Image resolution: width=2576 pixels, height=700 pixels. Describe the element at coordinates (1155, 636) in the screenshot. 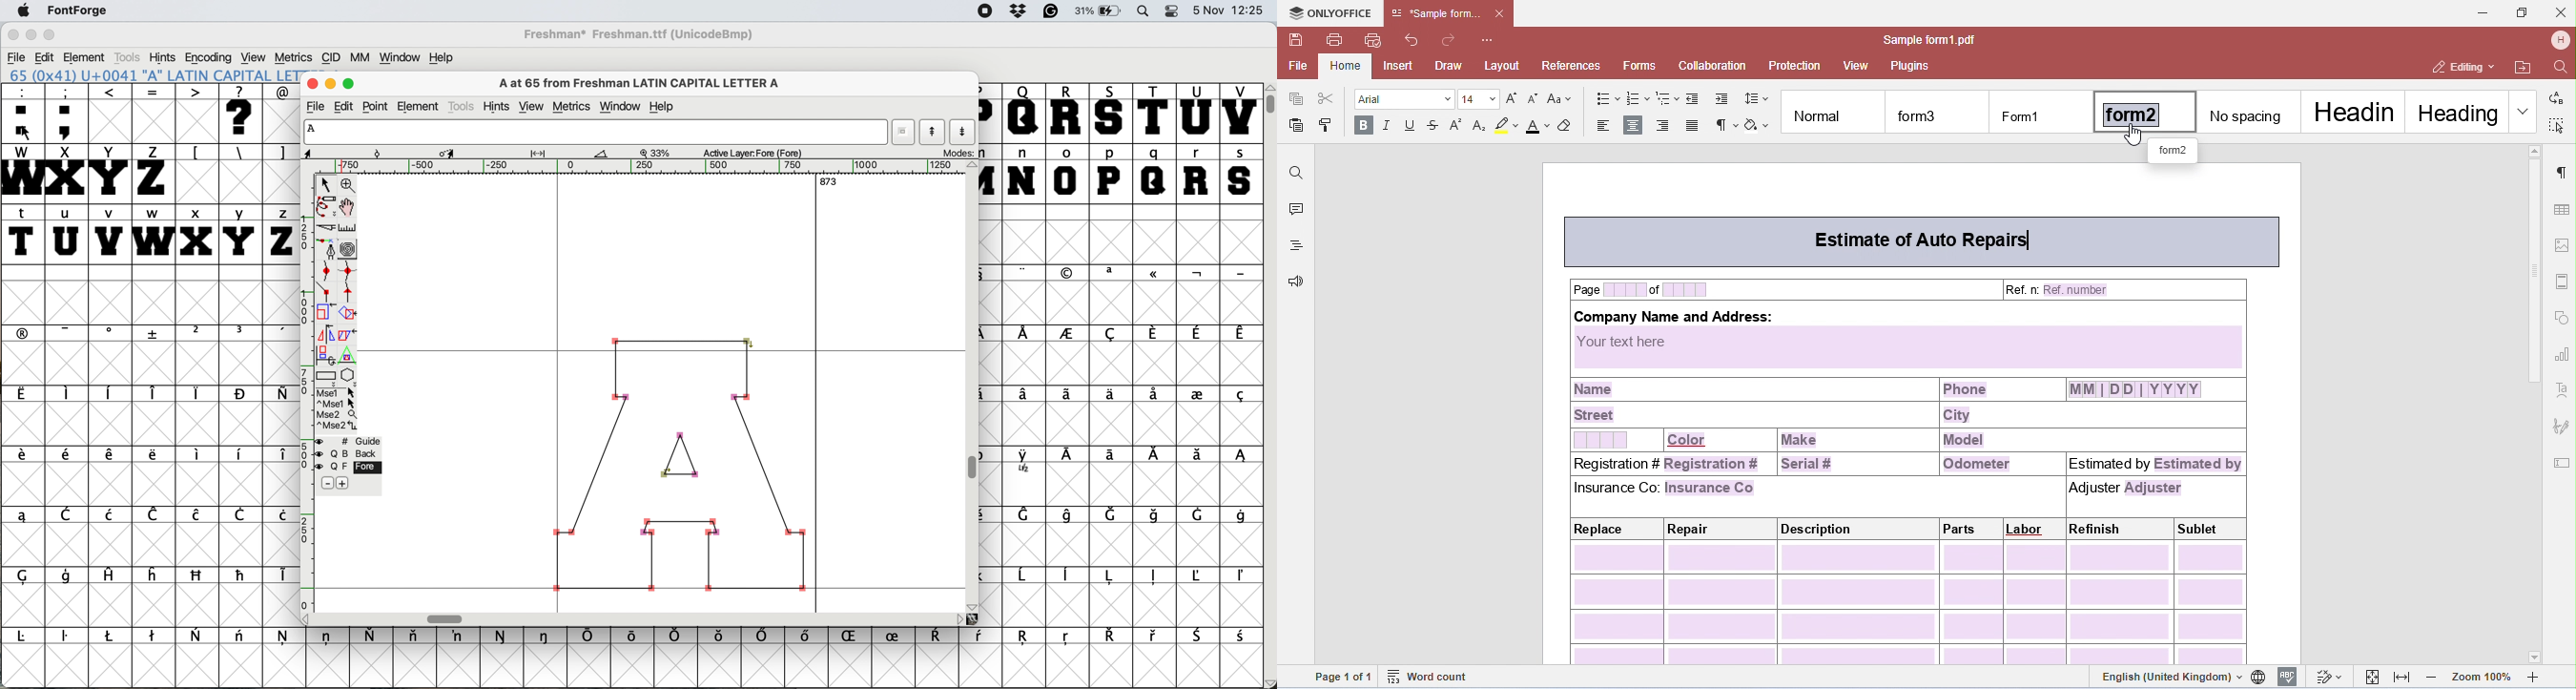

I see `symbol` at that location.